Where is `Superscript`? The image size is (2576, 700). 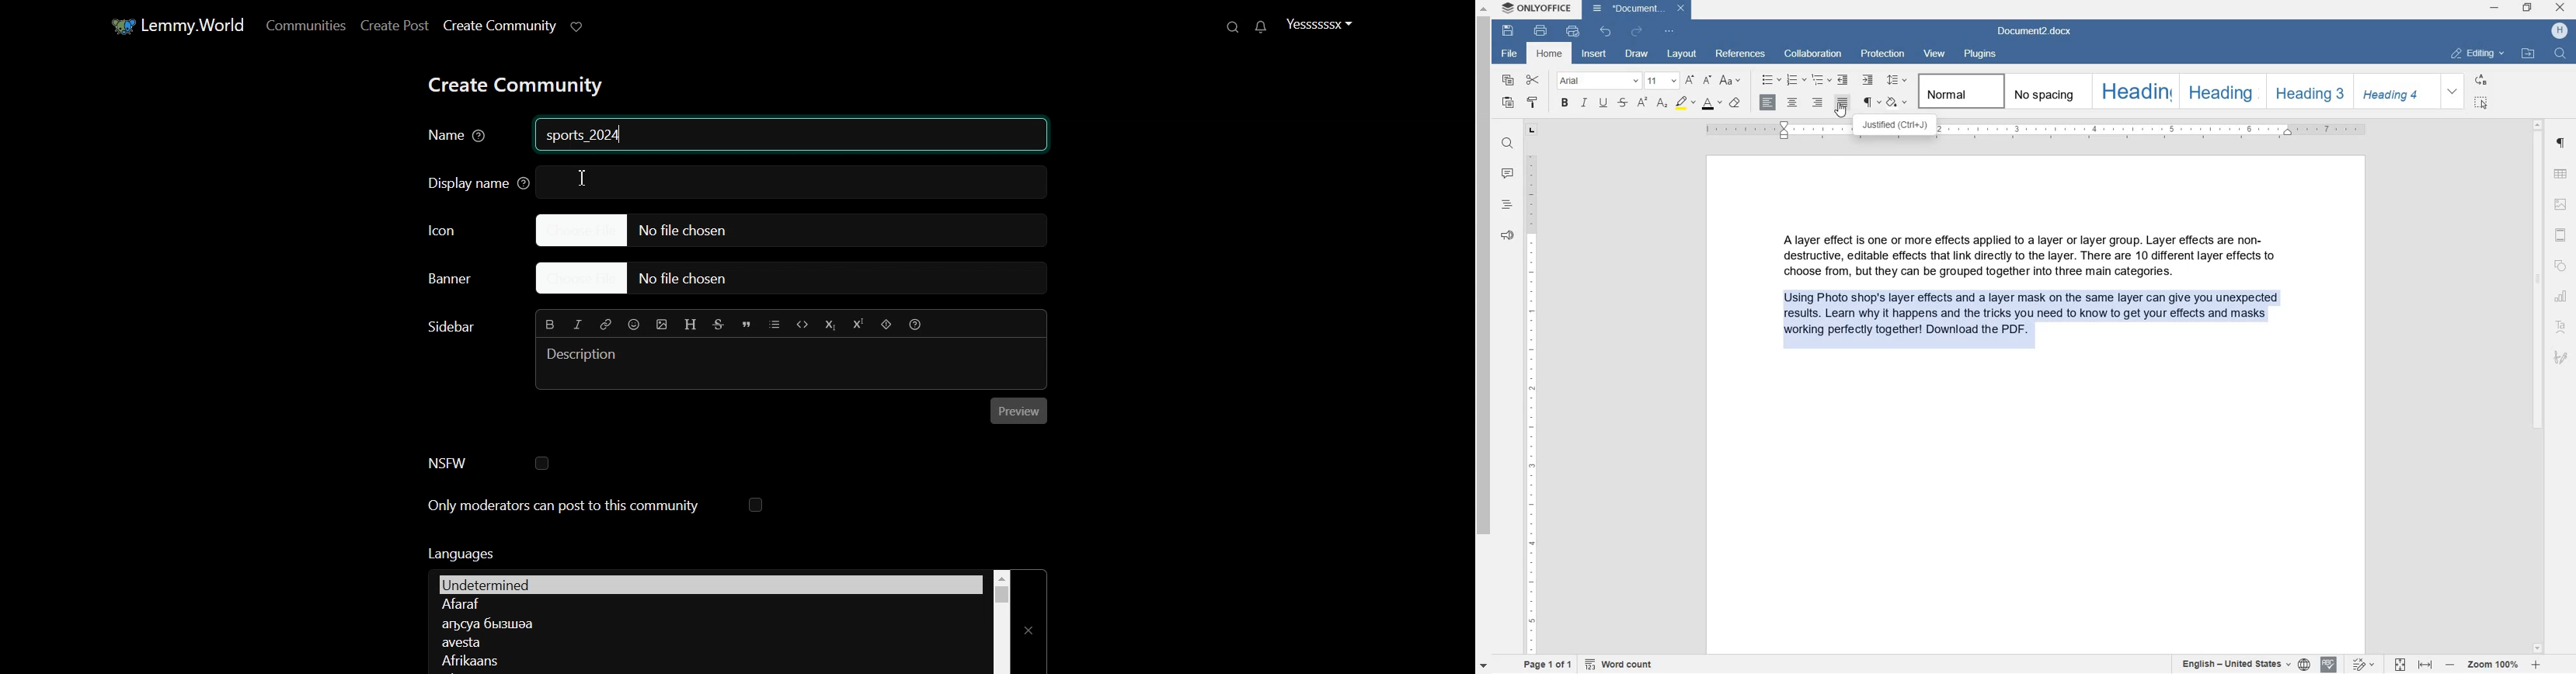 Superscript is located at coordinates (857, 325).